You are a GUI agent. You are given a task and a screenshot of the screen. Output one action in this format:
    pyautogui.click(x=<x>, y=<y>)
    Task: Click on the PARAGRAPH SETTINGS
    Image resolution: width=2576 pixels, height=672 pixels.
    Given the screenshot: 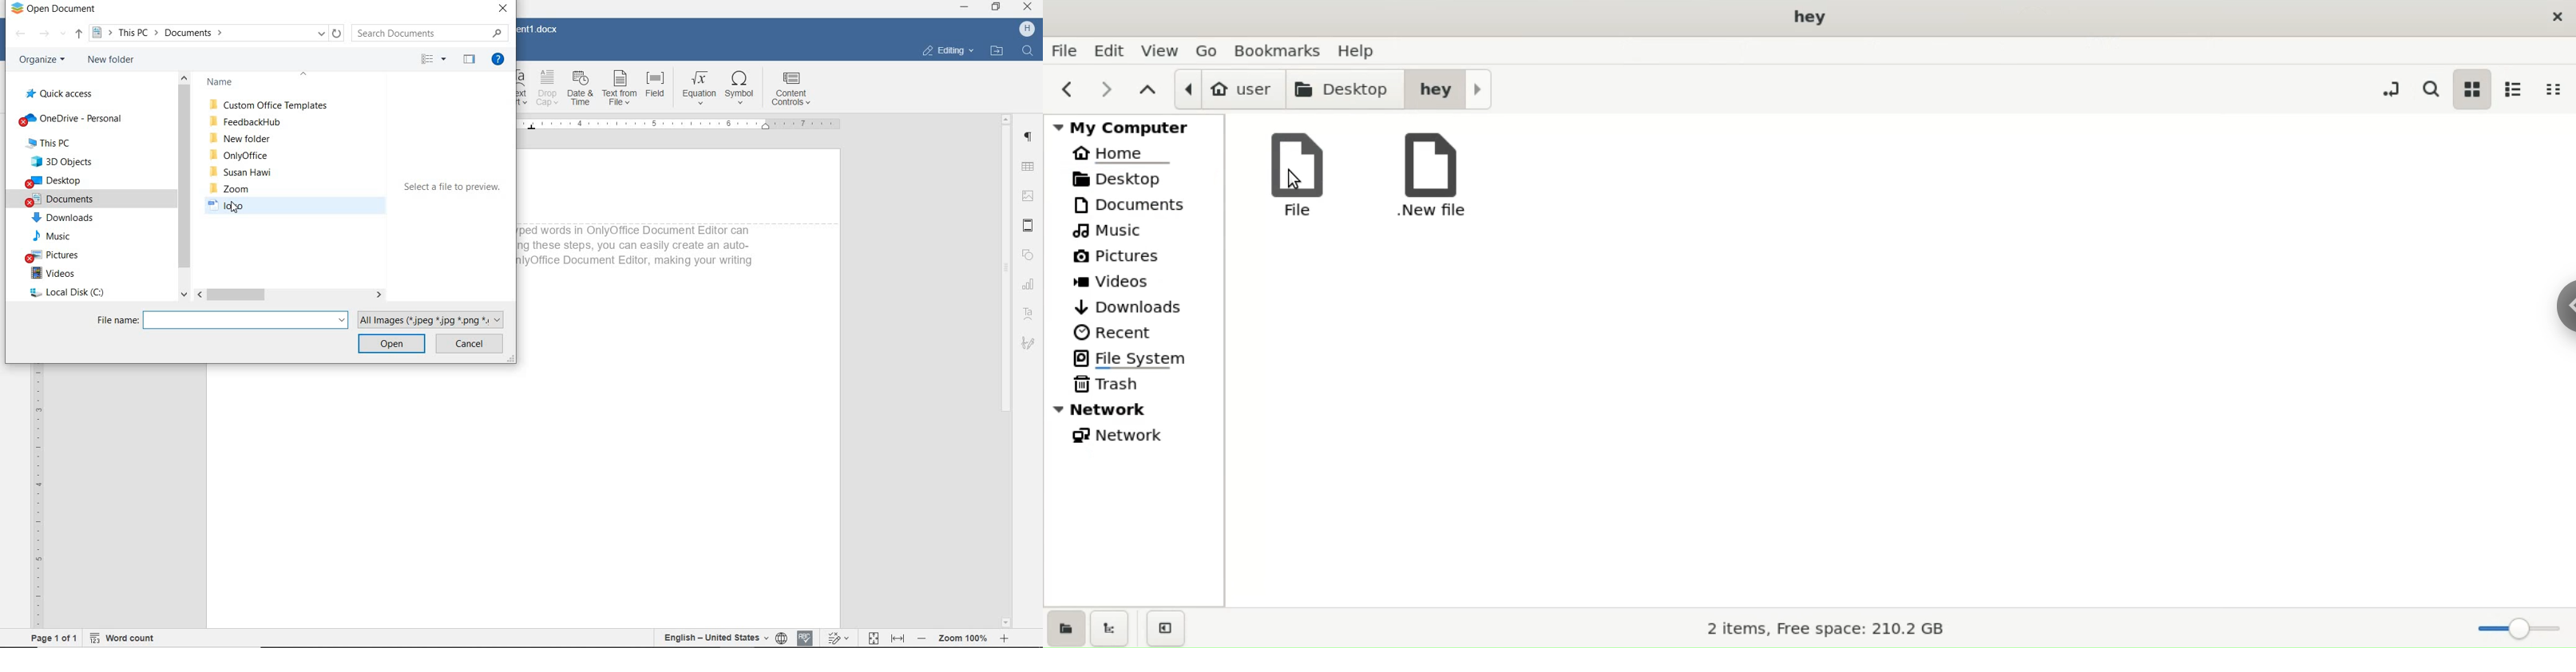 What is the action you would take?
    pyautogui.click(x=1028, y=137)
    